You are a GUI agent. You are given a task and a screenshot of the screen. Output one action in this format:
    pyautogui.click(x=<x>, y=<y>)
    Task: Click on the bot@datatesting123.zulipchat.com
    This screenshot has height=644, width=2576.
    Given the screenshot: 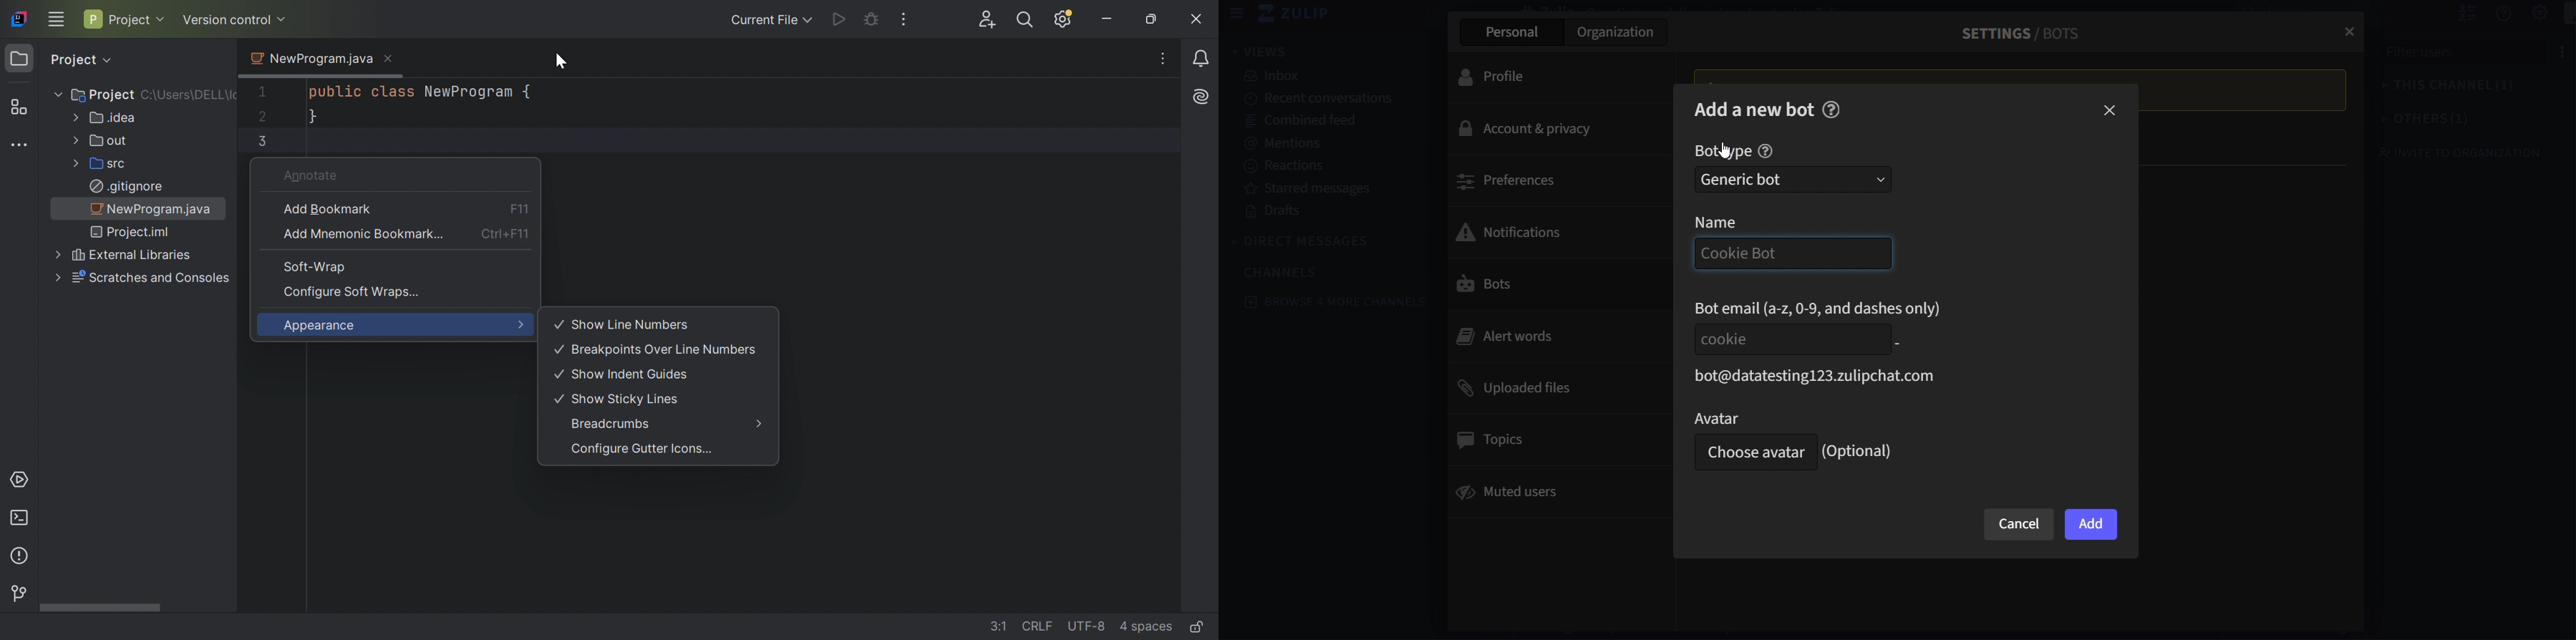 What is the action you would take?
    pyautogui.click(x=1810, y=377)
    